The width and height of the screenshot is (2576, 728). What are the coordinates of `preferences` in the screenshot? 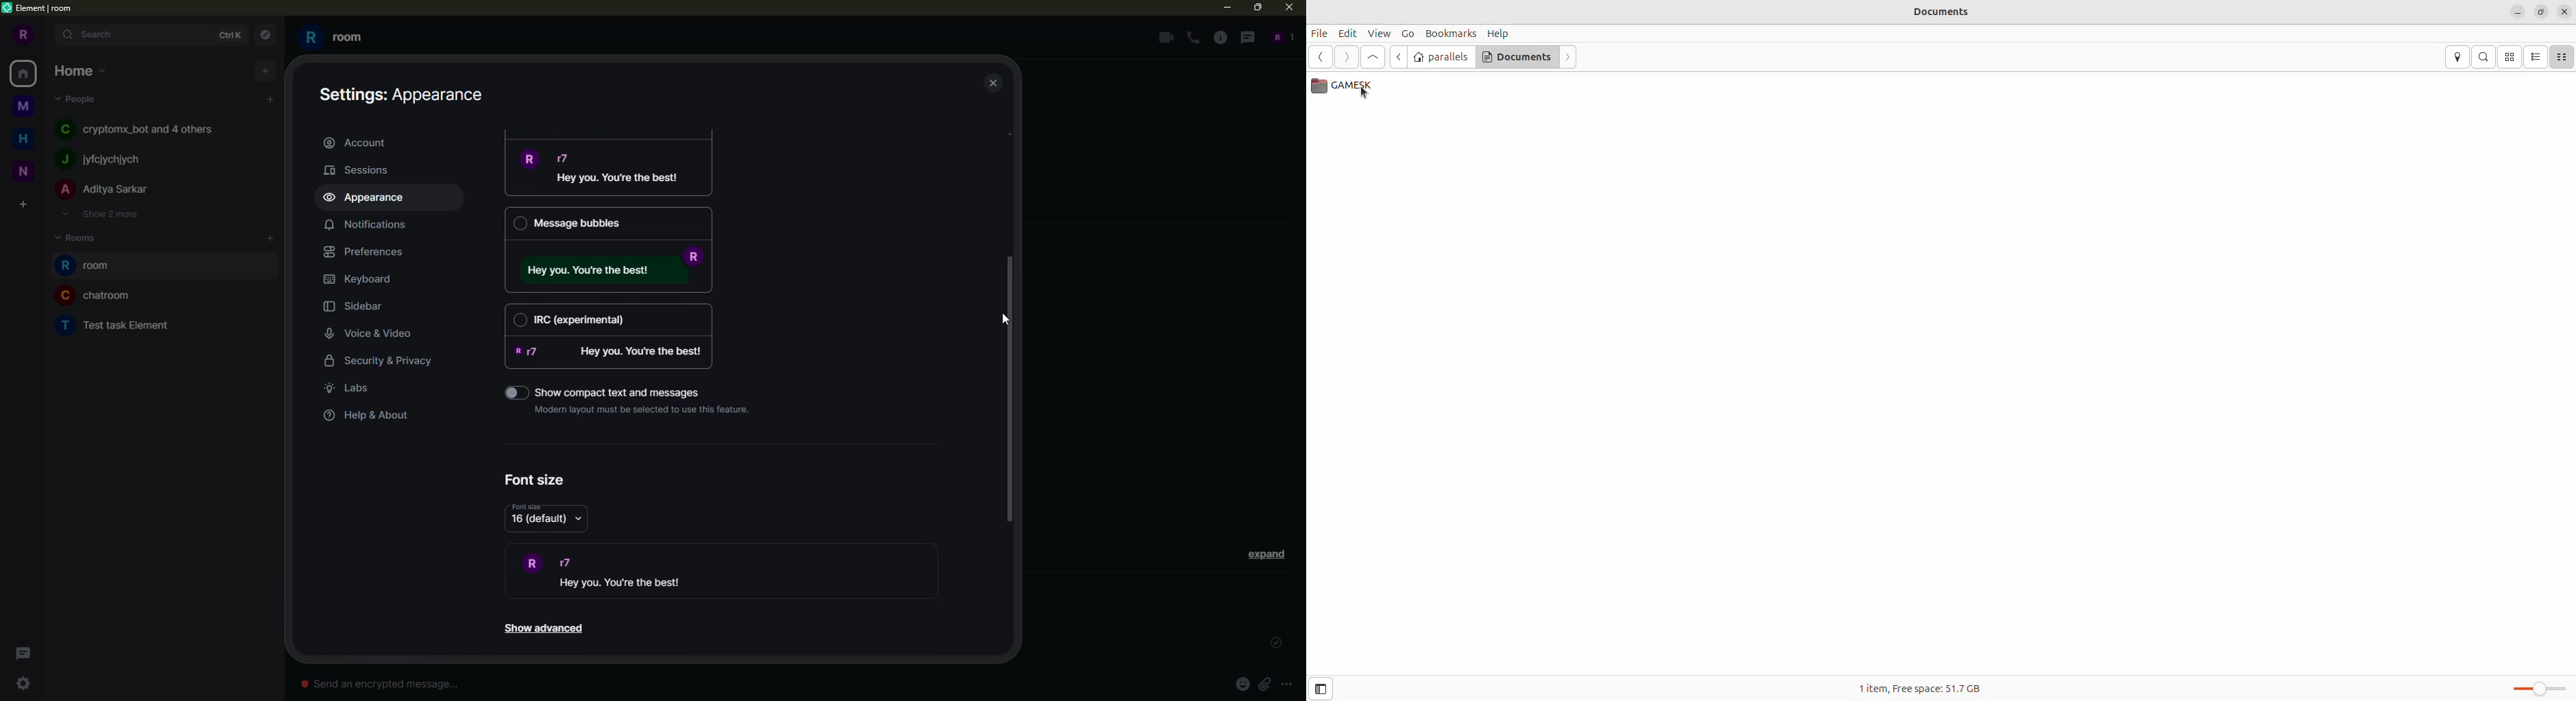 It's located at (369, 252).